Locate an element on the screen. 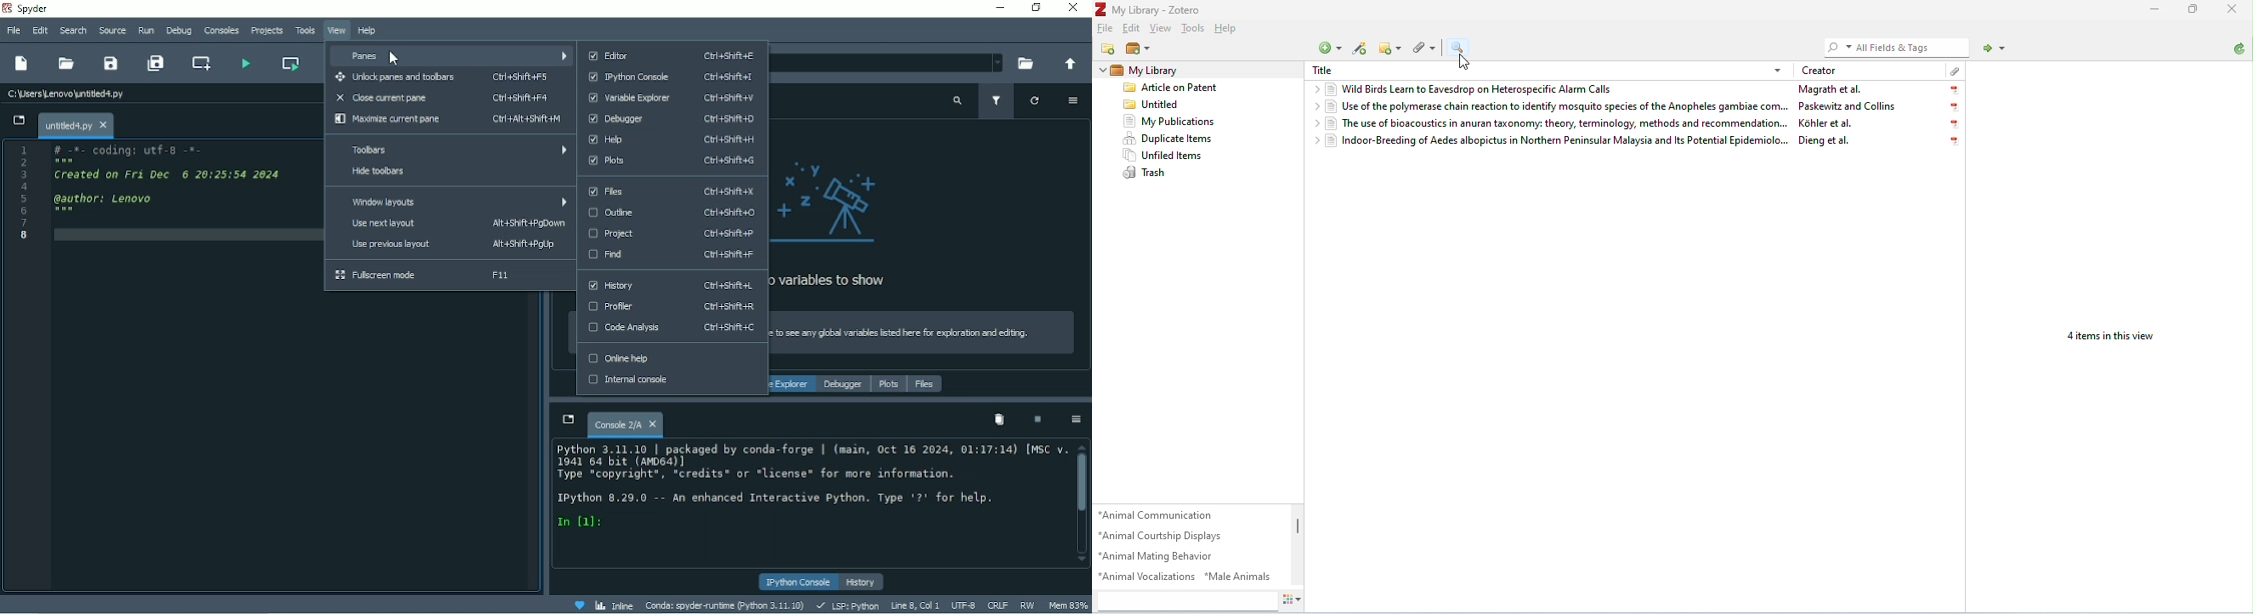 This screenshot has height=616, width=2268. pdf icon is located at coordinates (1956, 107).